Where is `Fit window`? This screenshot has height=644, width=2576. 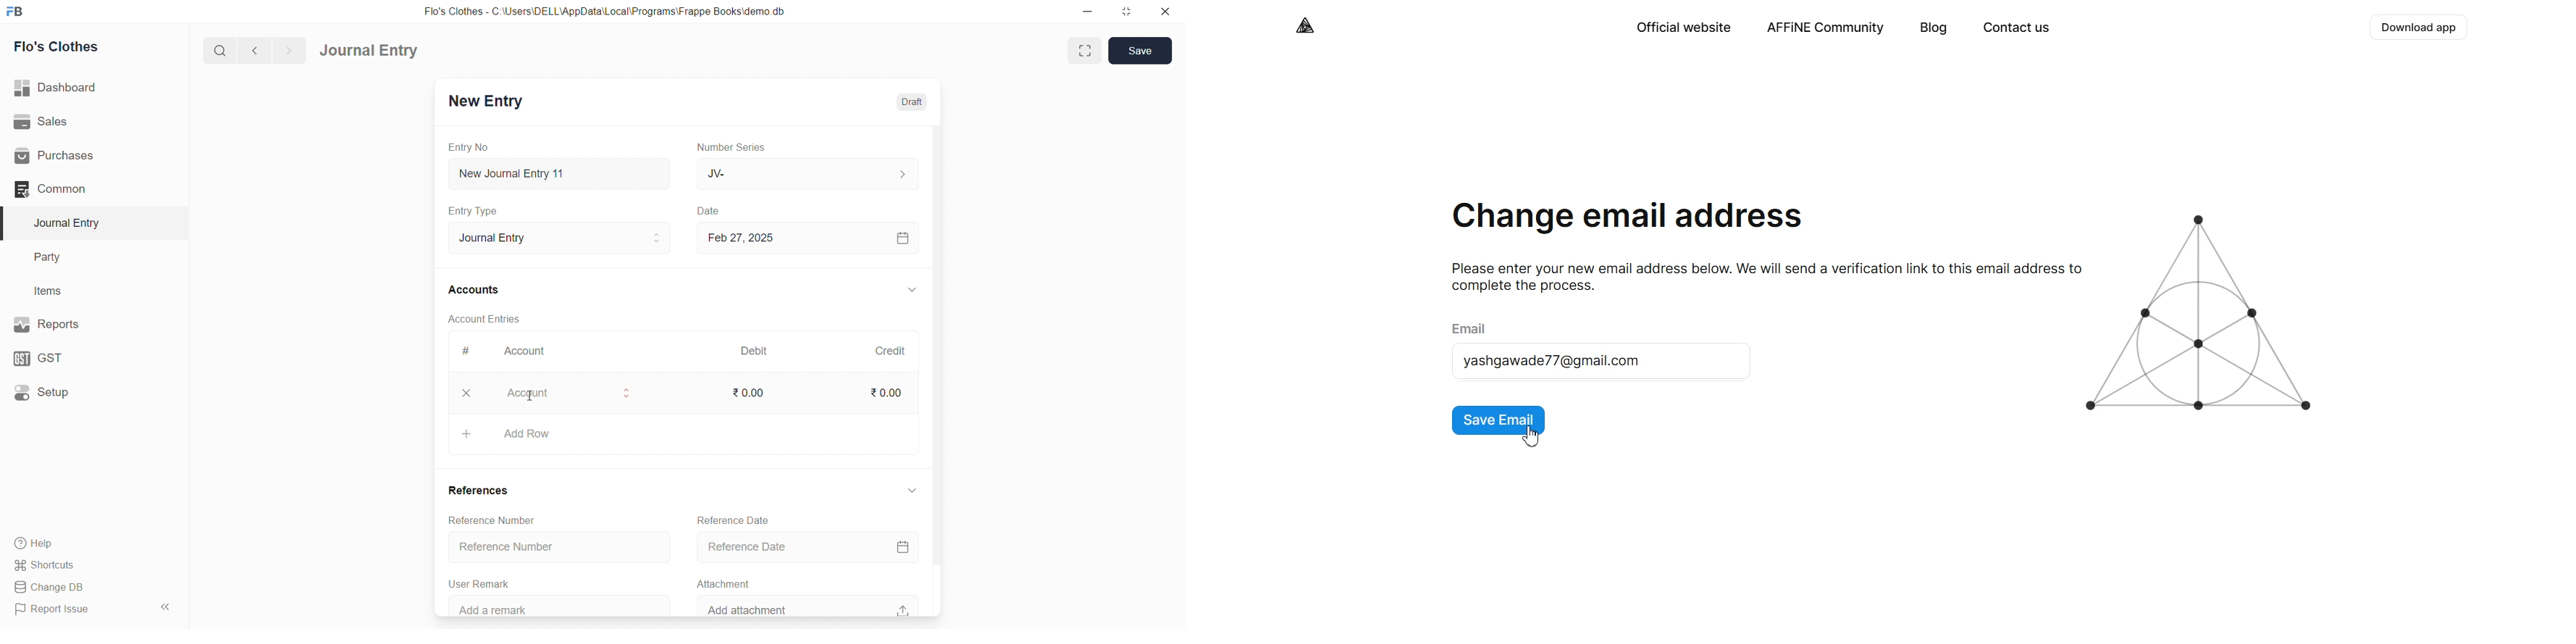 Fit window is located at coordinates (1083, 51).